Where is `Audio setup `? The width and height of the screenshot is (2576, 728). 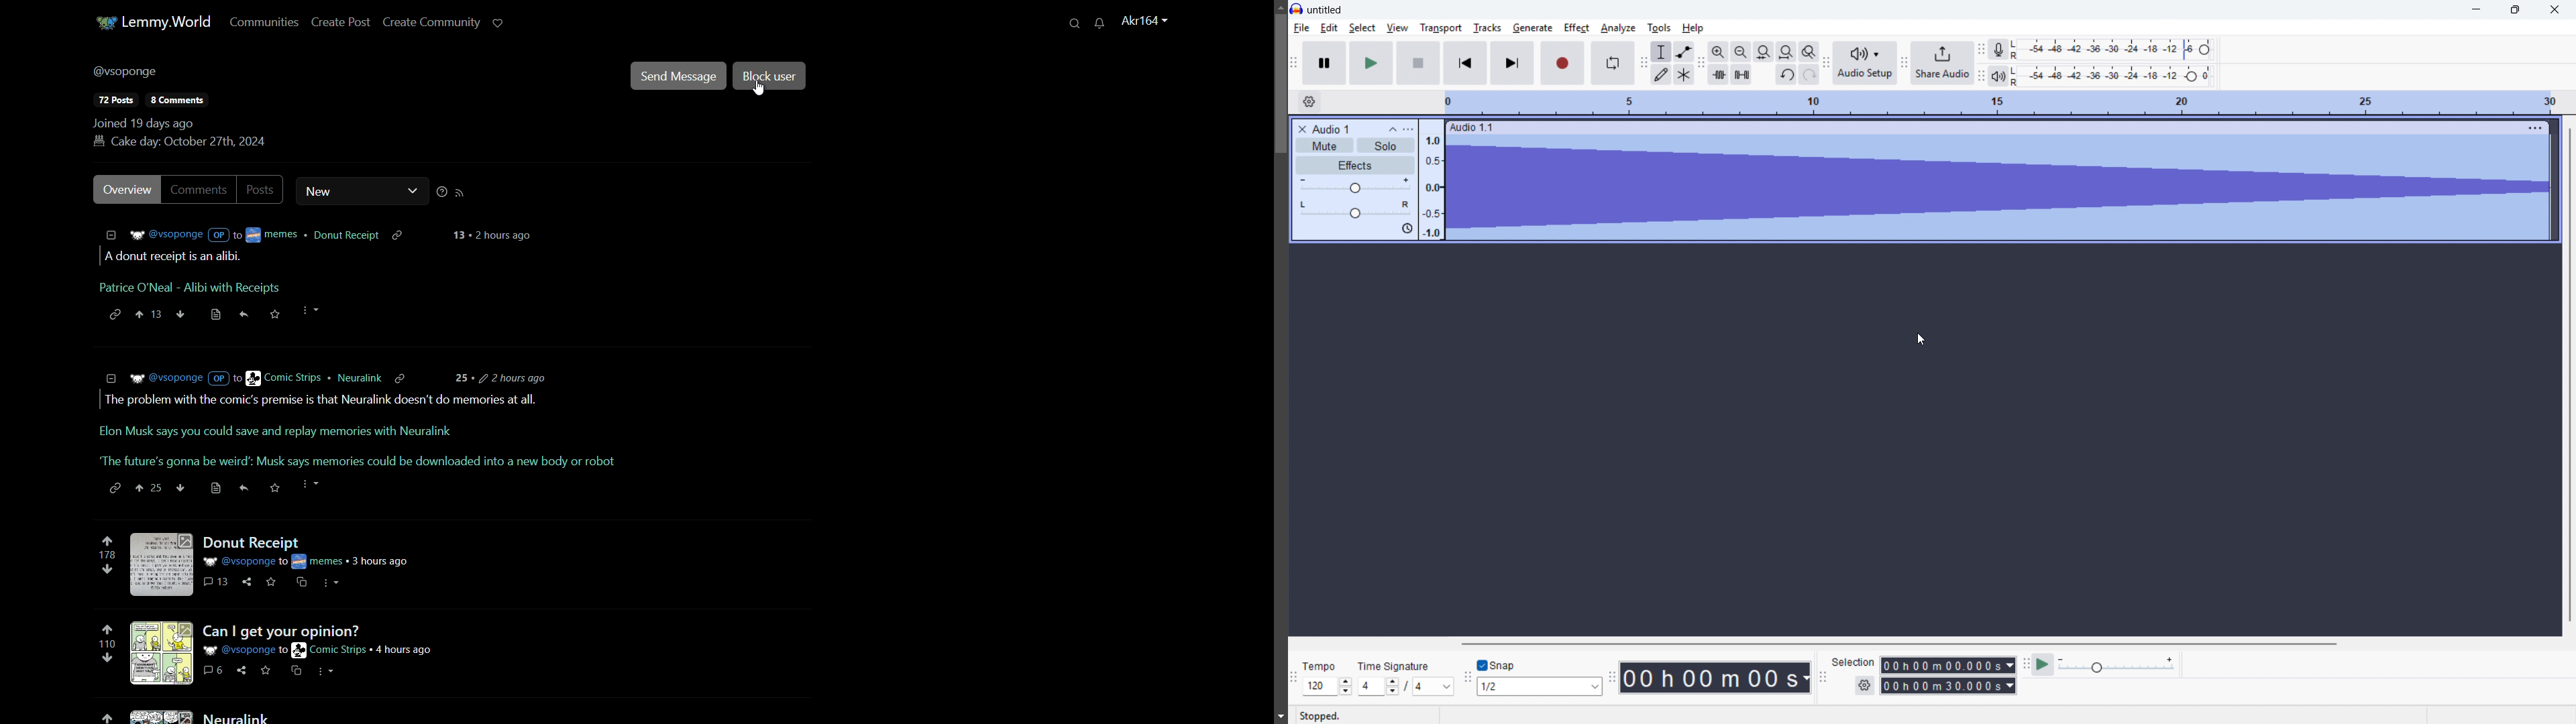
Audio setup  is located at coordinates (1866, 63).